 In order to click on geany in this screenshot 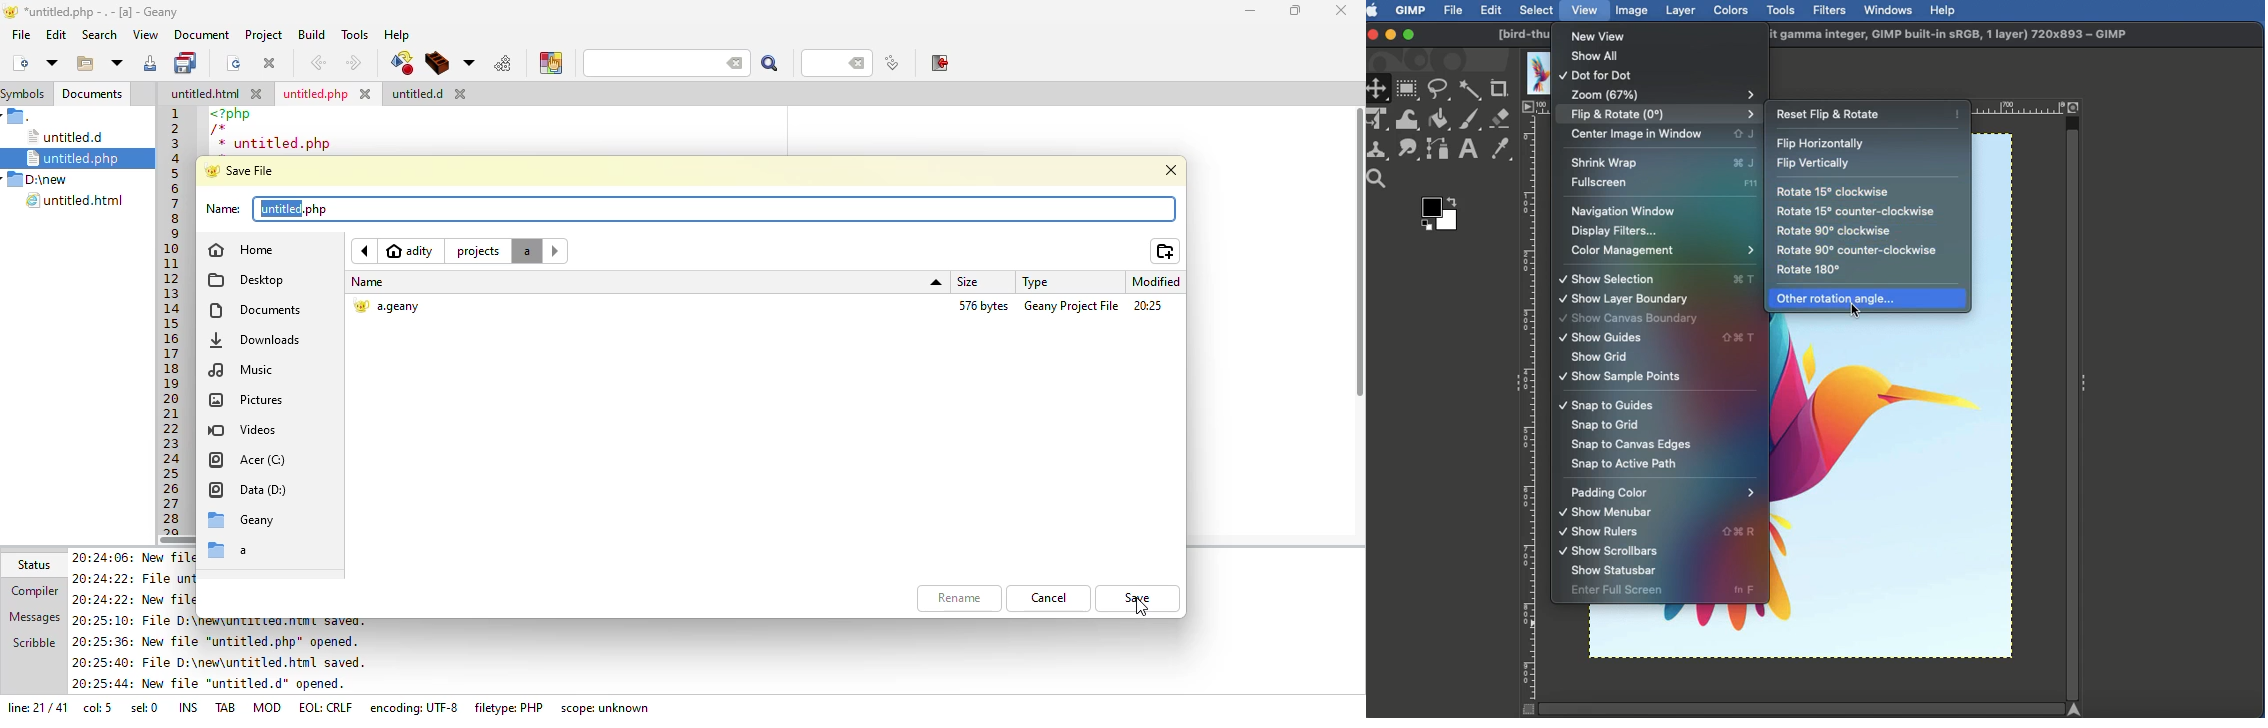, I will do `click(1071, 305)`.